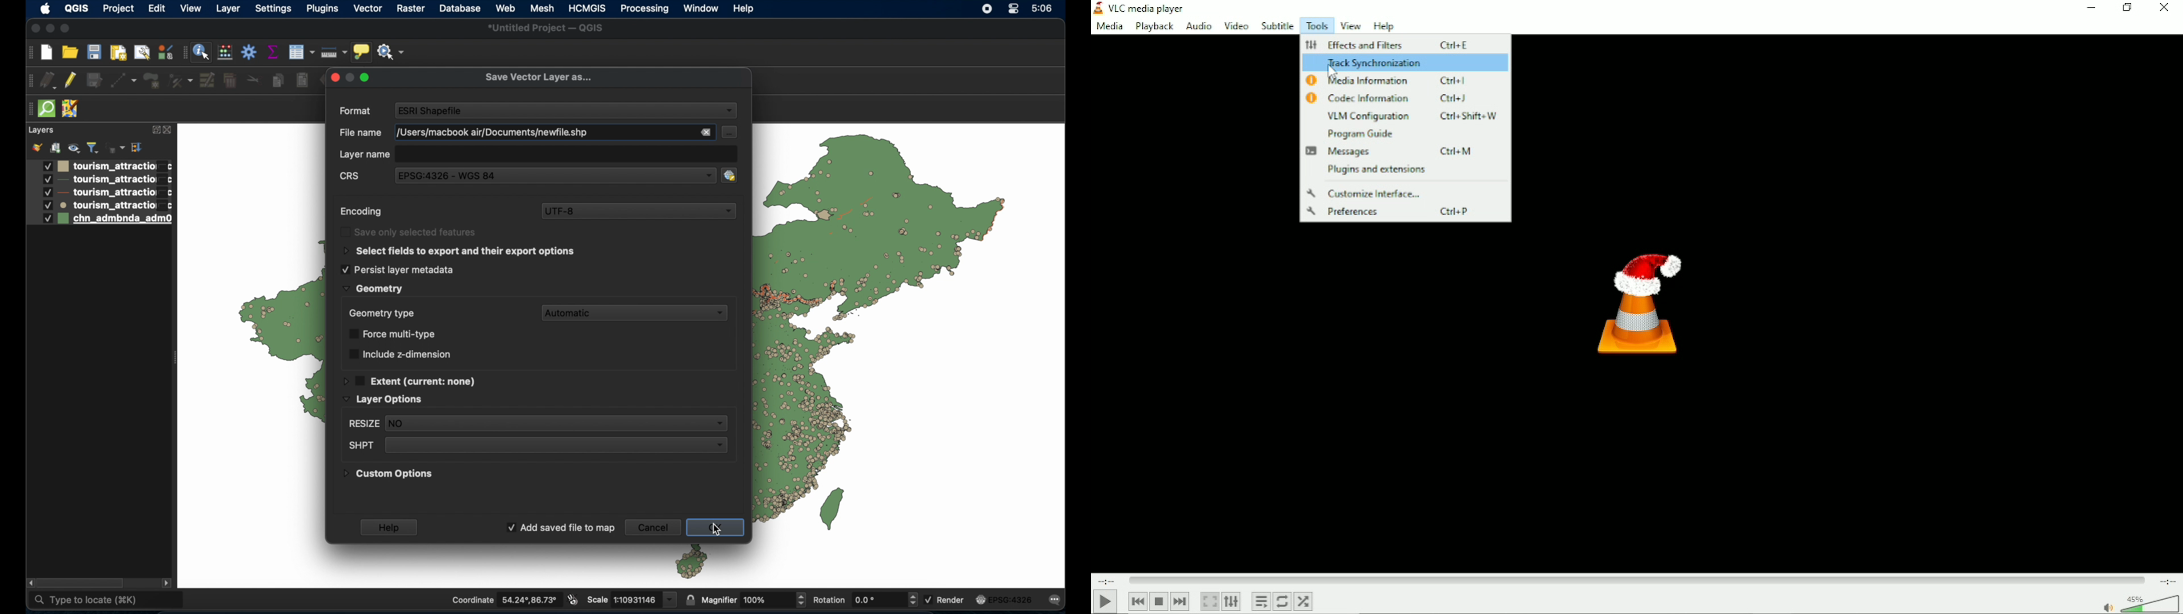 The height and width of the screenshot is (616, 2184). What do you see at coordinates (410, 380) in the screenshot?
I see `extent` at bounding box center [410, 380].